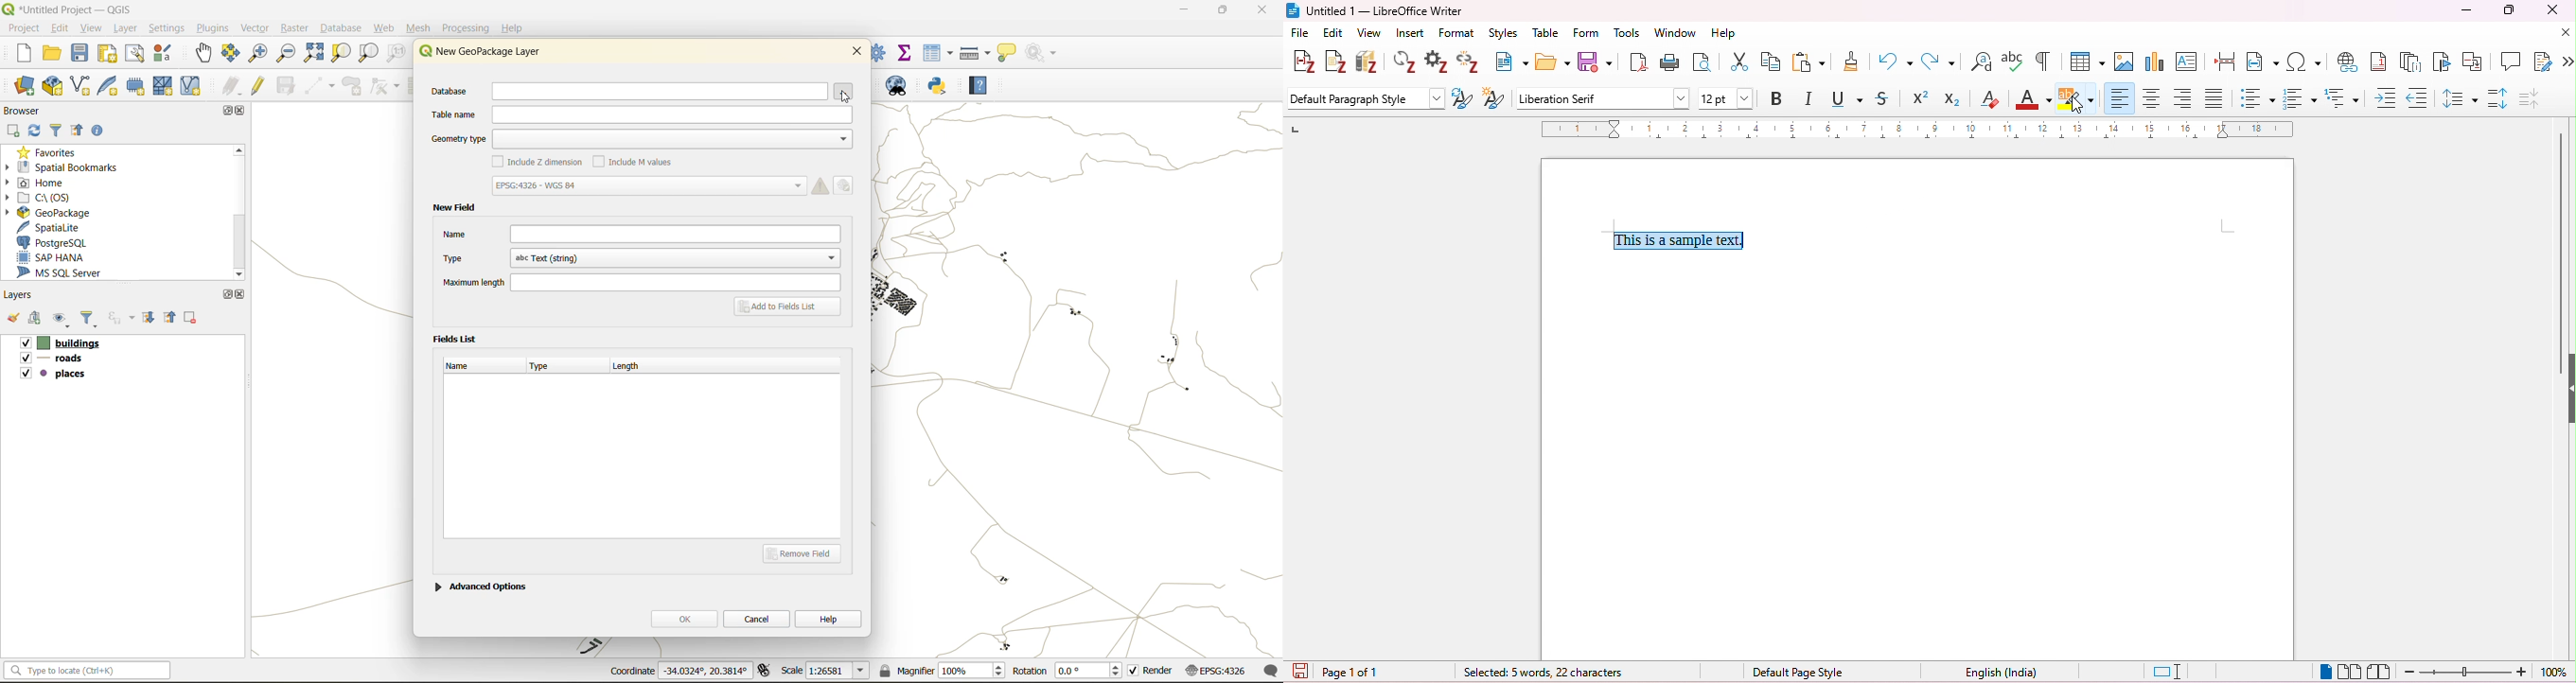 This screenshot has height=700, width=2576. Describe the element at coordinates (2085, 61) in the screenshot. I see `insert table` at that location.